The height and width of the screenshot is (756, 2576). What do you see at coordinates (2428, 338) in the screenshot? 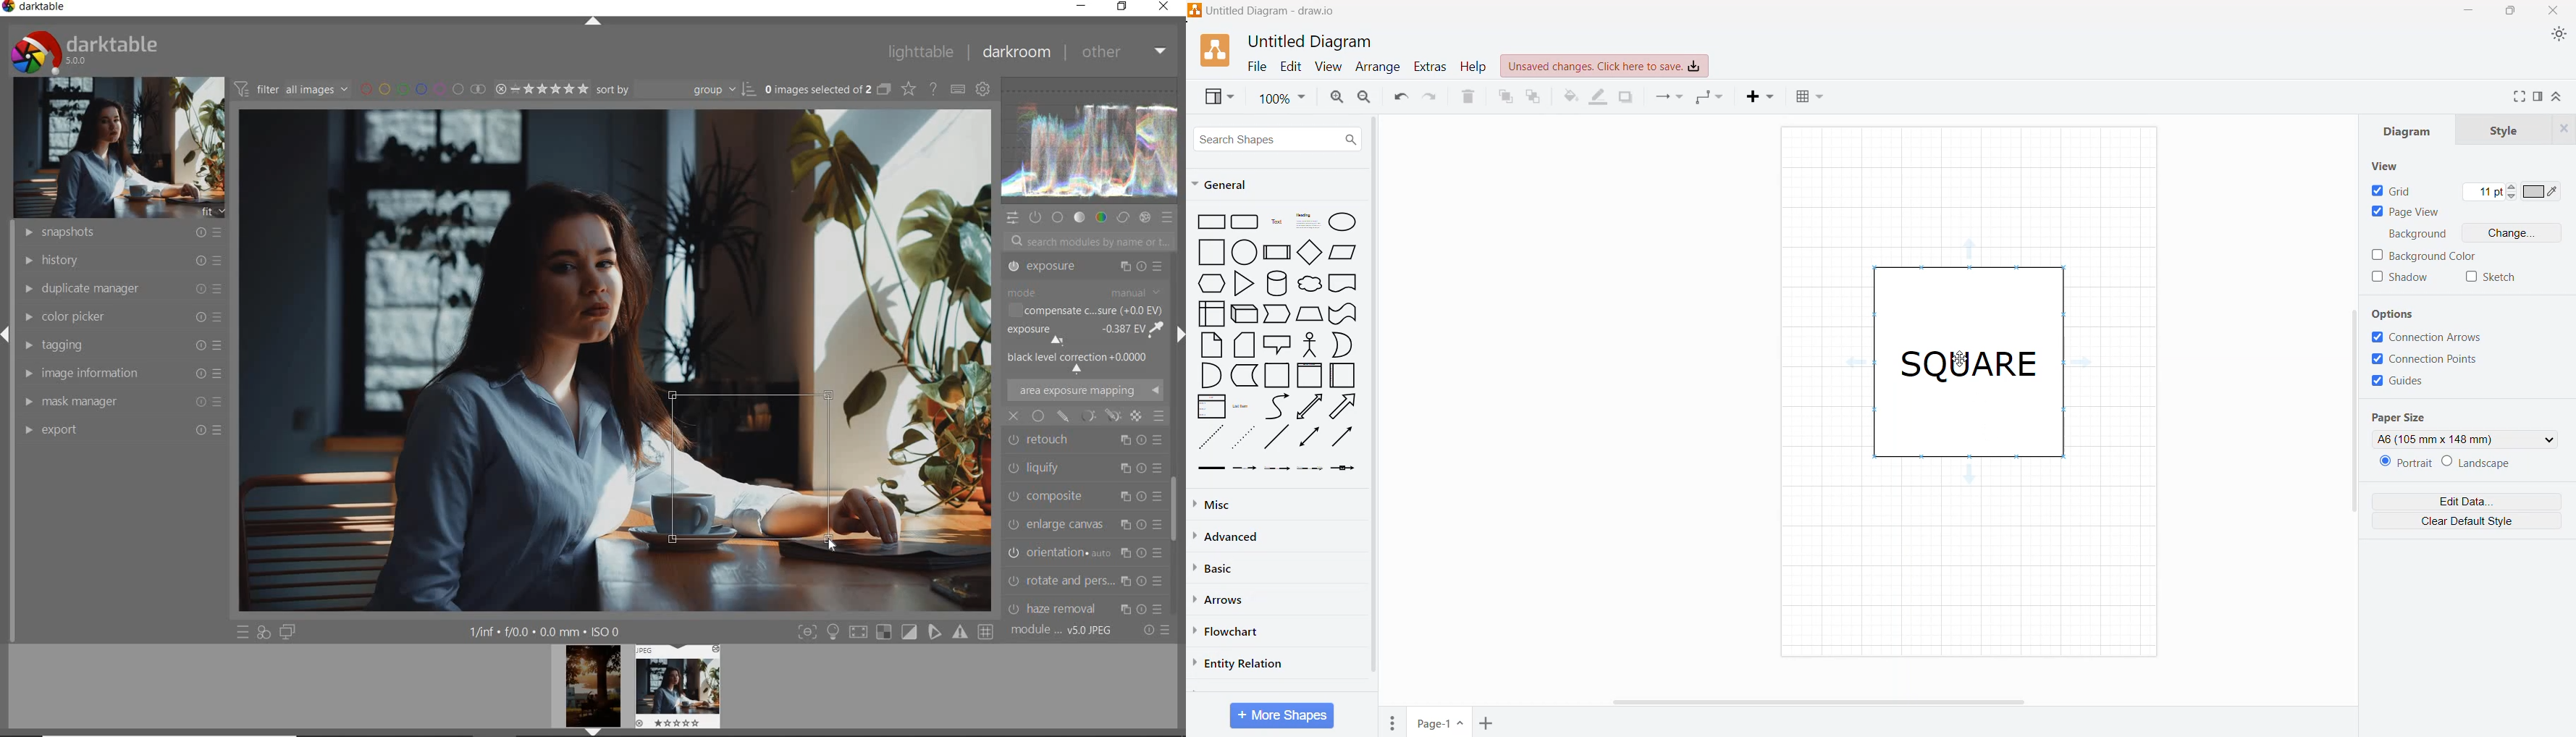
I see `Connection Arrows - Click to enable/disable` at bounding box center [2428, 338].